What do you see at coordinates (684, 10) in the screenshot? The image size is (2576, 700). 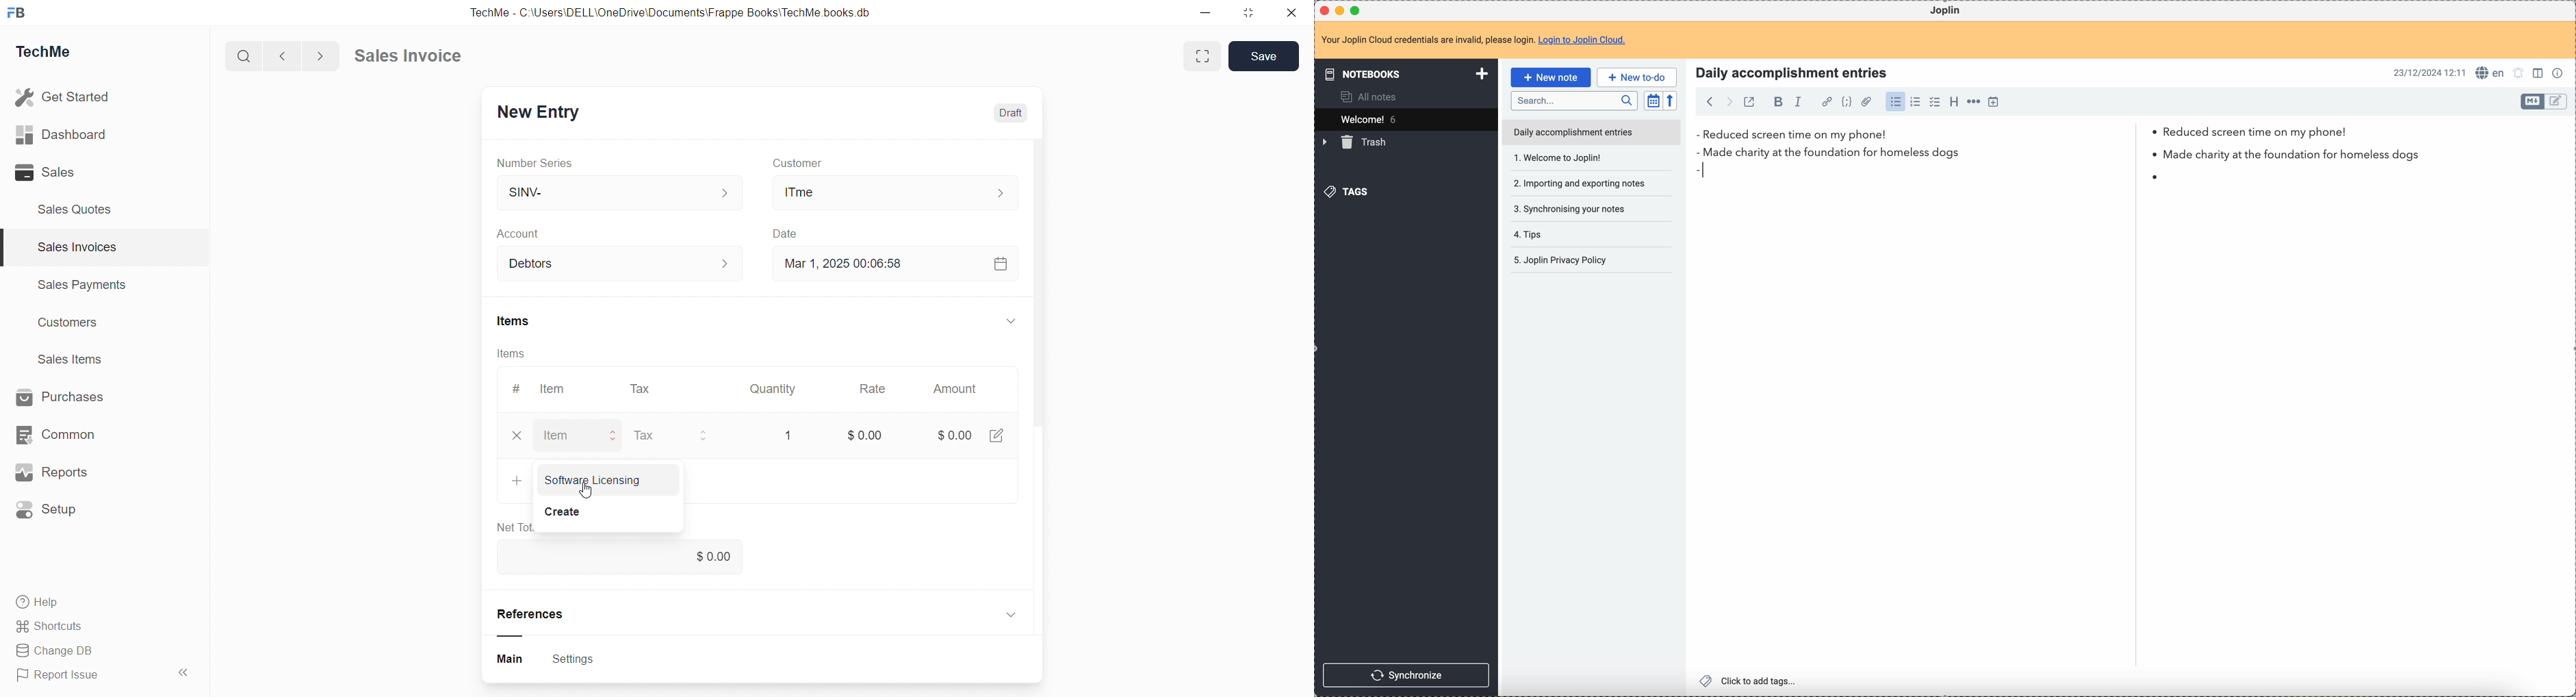 I see `TechMe - C-\Users\DELL\OneDrive\Documents\Frappe Books'TechMe books db` at bounding box center [684, 10].